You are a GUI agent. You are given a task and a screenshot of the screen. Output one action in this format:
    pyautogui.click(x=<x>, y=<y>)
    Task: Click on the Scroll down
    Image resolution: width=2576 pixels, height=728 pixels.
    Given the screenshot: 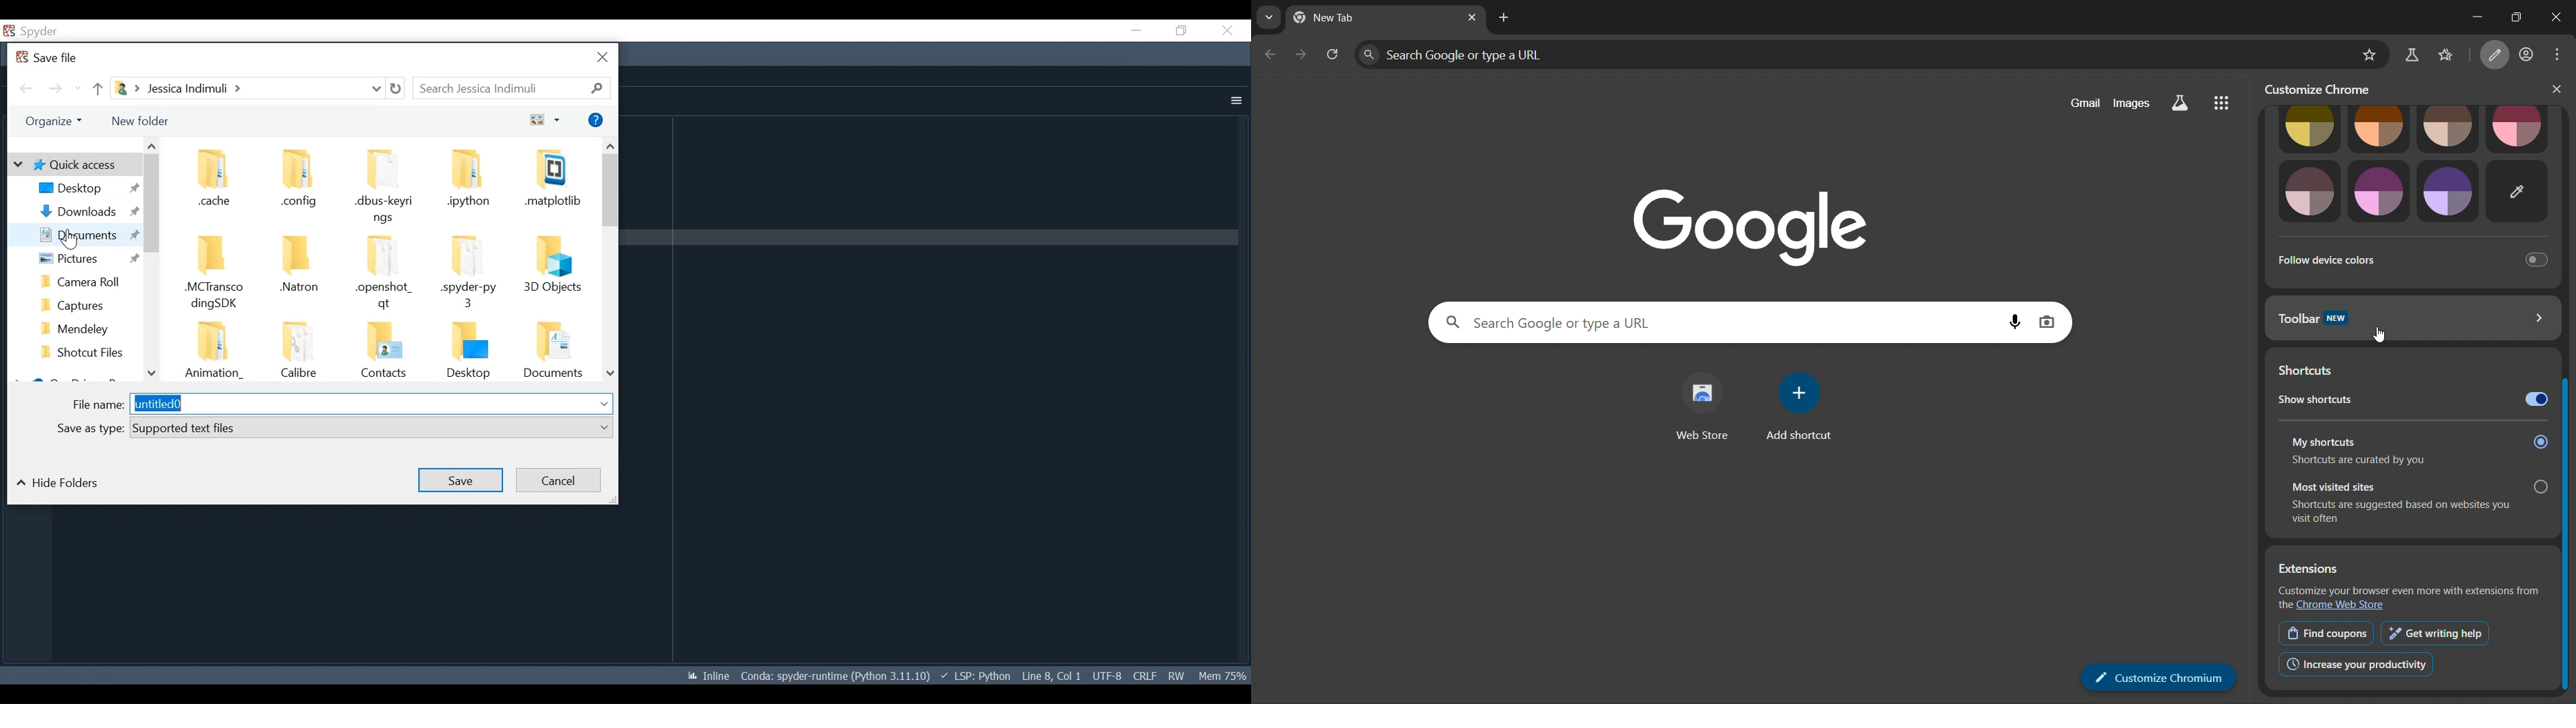 What is the action you would take?
    pyautogui.click(x=611, y=372)
    